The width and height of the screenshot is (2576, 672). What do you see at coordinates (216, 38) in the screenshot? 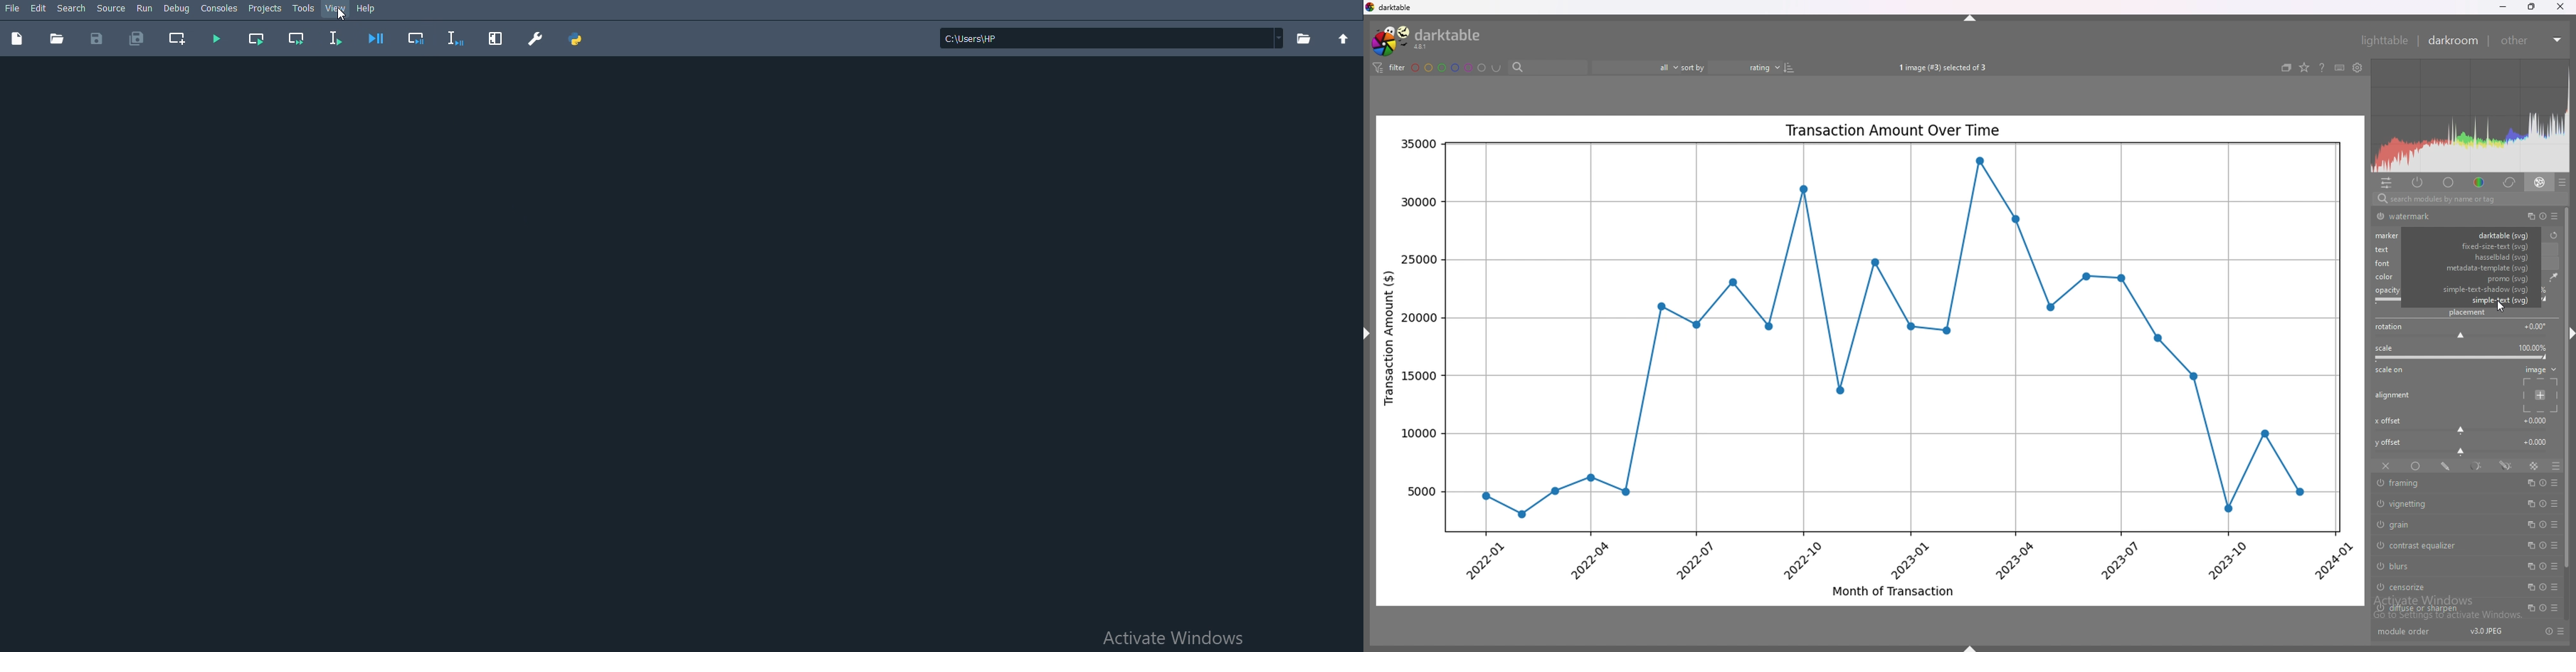
I see `Run file` at bounding box center [216, 38].